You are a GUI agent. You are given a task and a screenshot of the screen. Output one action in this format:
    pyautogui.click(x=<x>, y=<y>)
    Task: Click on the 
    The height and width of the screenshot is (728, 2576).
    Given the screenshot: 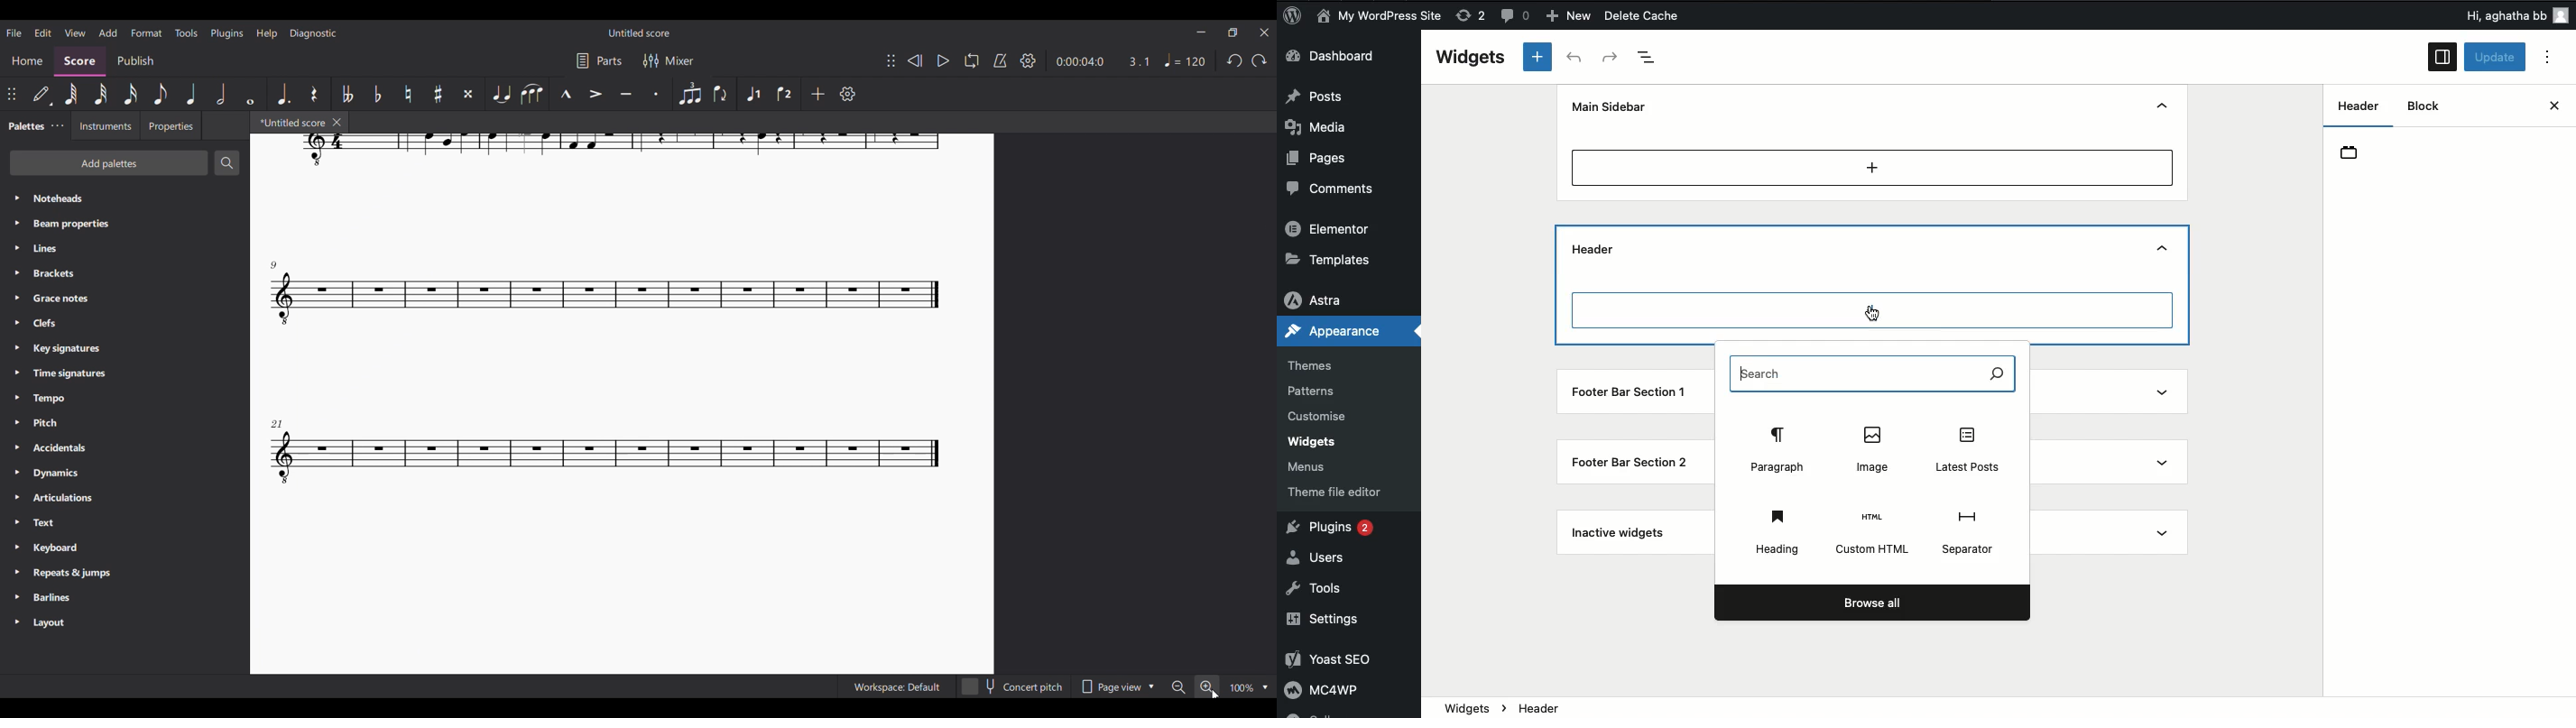 What is the action you would take?
    pyautogui.click(x=2483, y=15)
    